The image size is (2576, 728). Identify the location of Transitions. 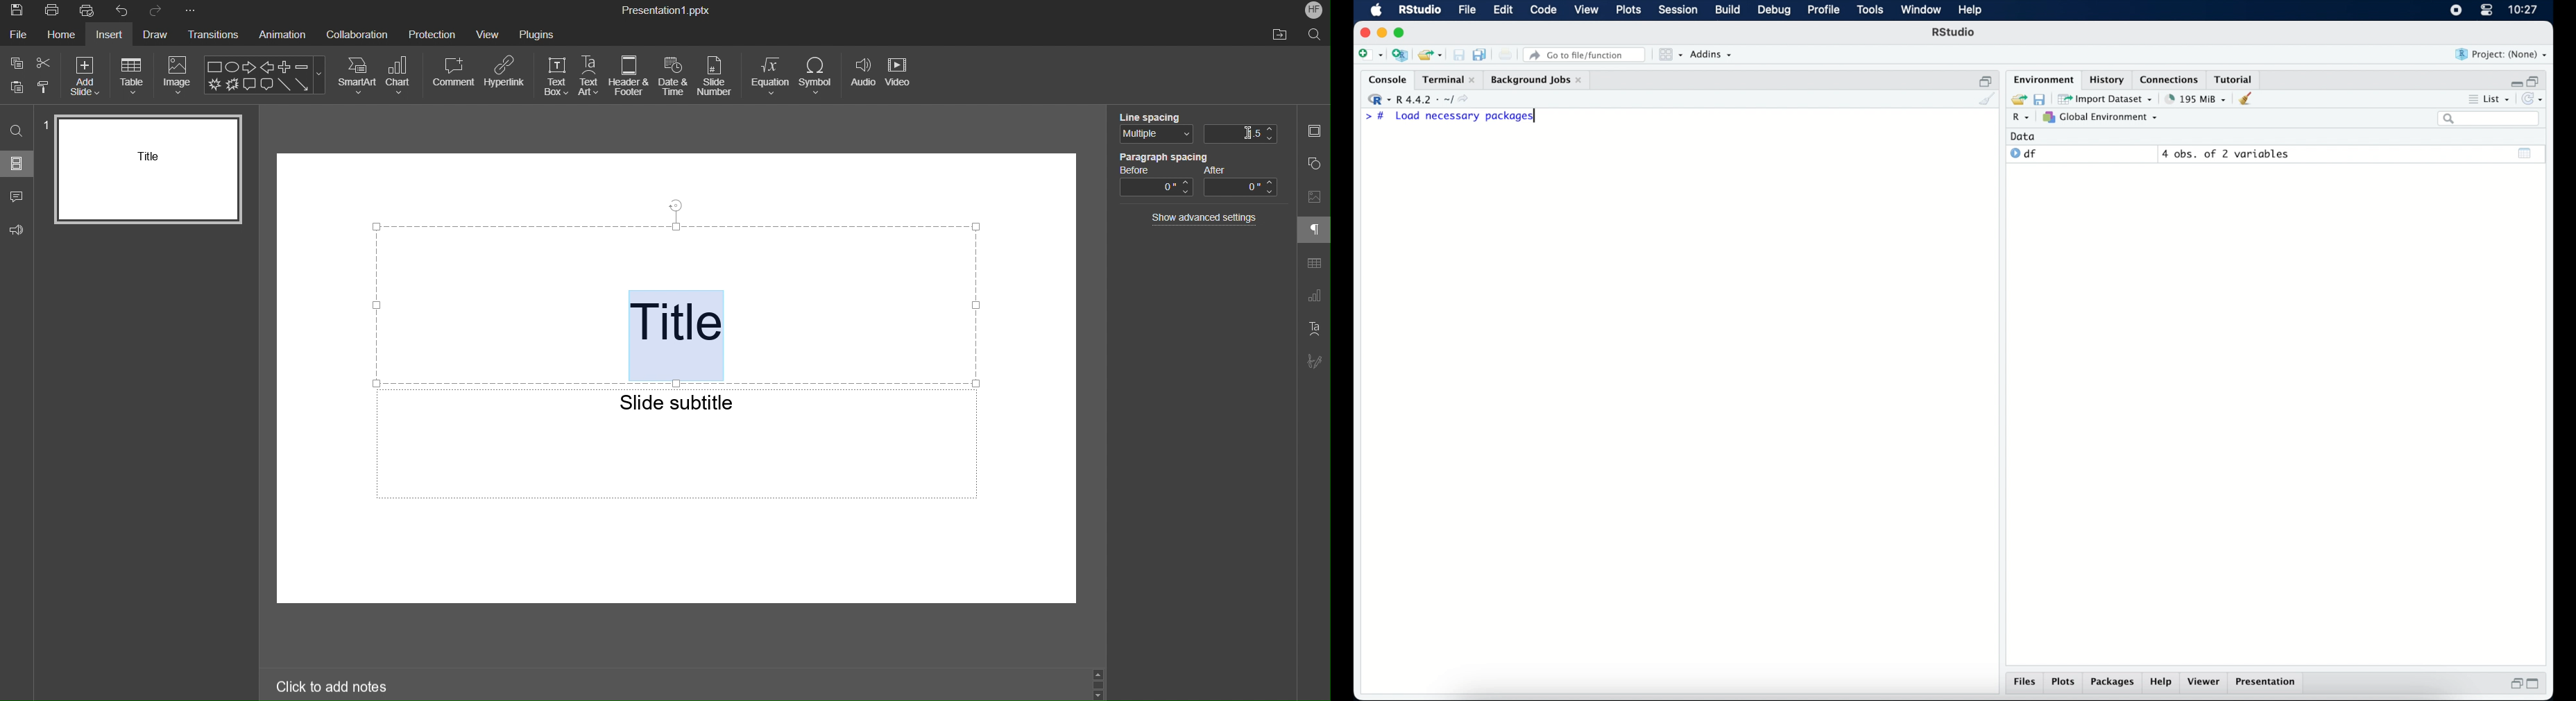
(213, 36).